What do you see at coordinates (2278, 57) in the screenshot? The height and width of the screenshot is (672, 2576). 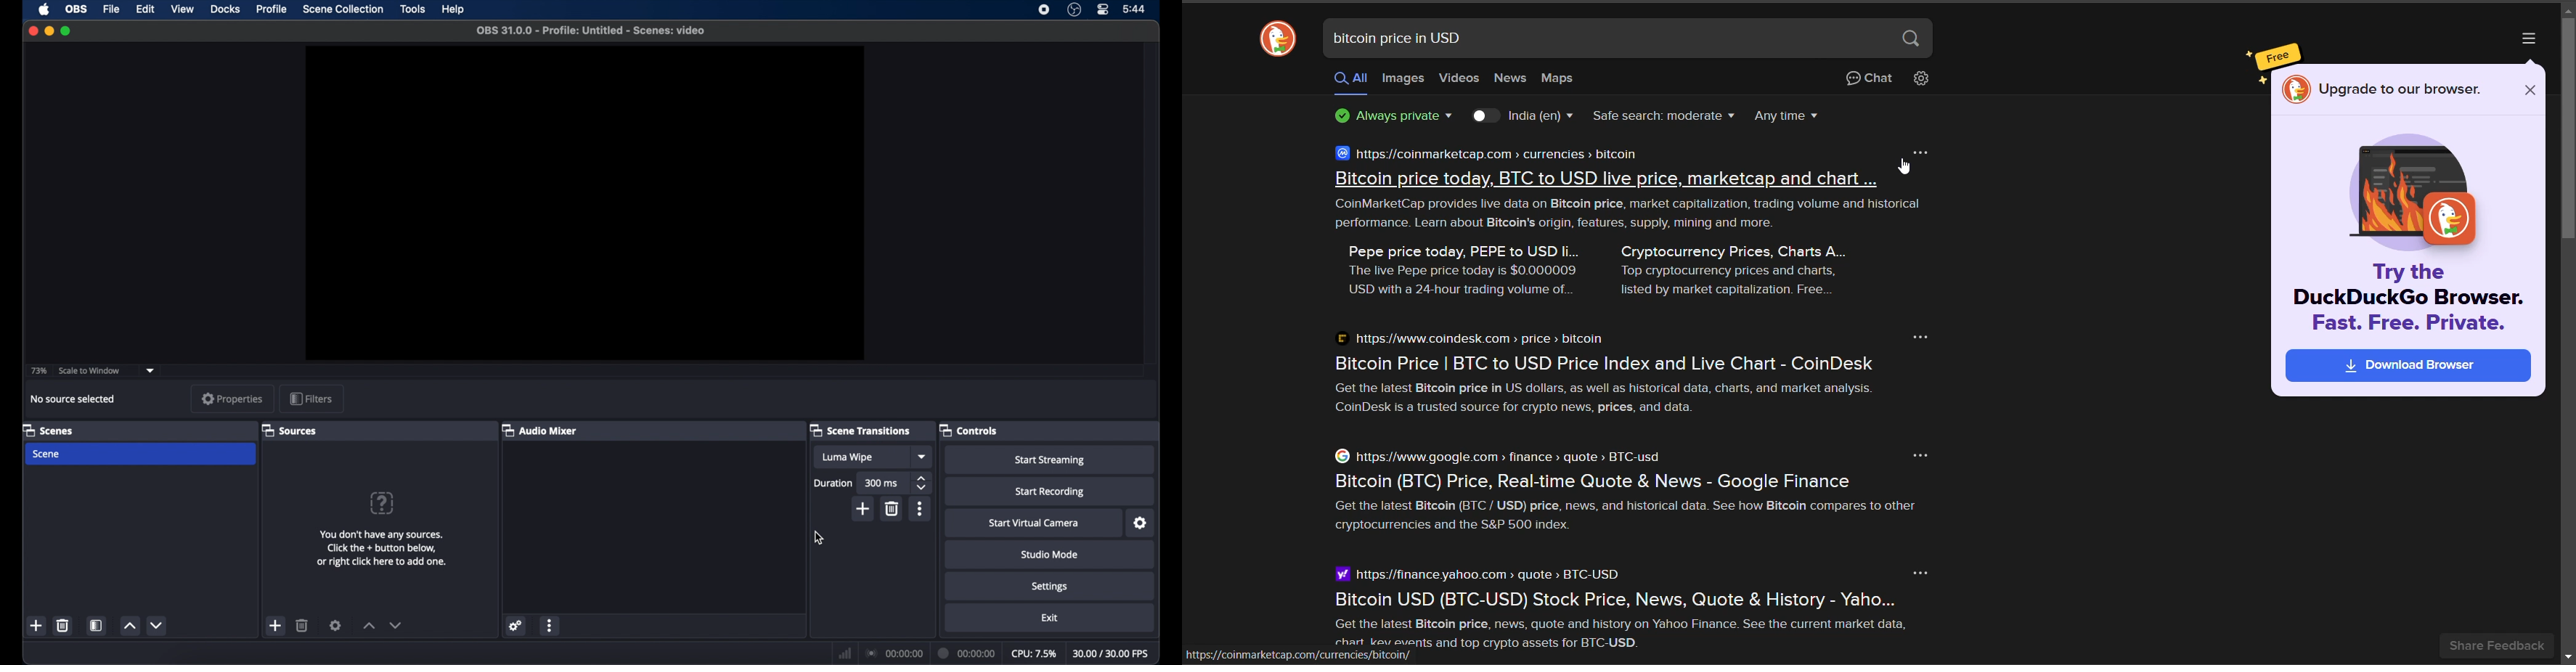 I see `free` at bounding box center [2278, 57].